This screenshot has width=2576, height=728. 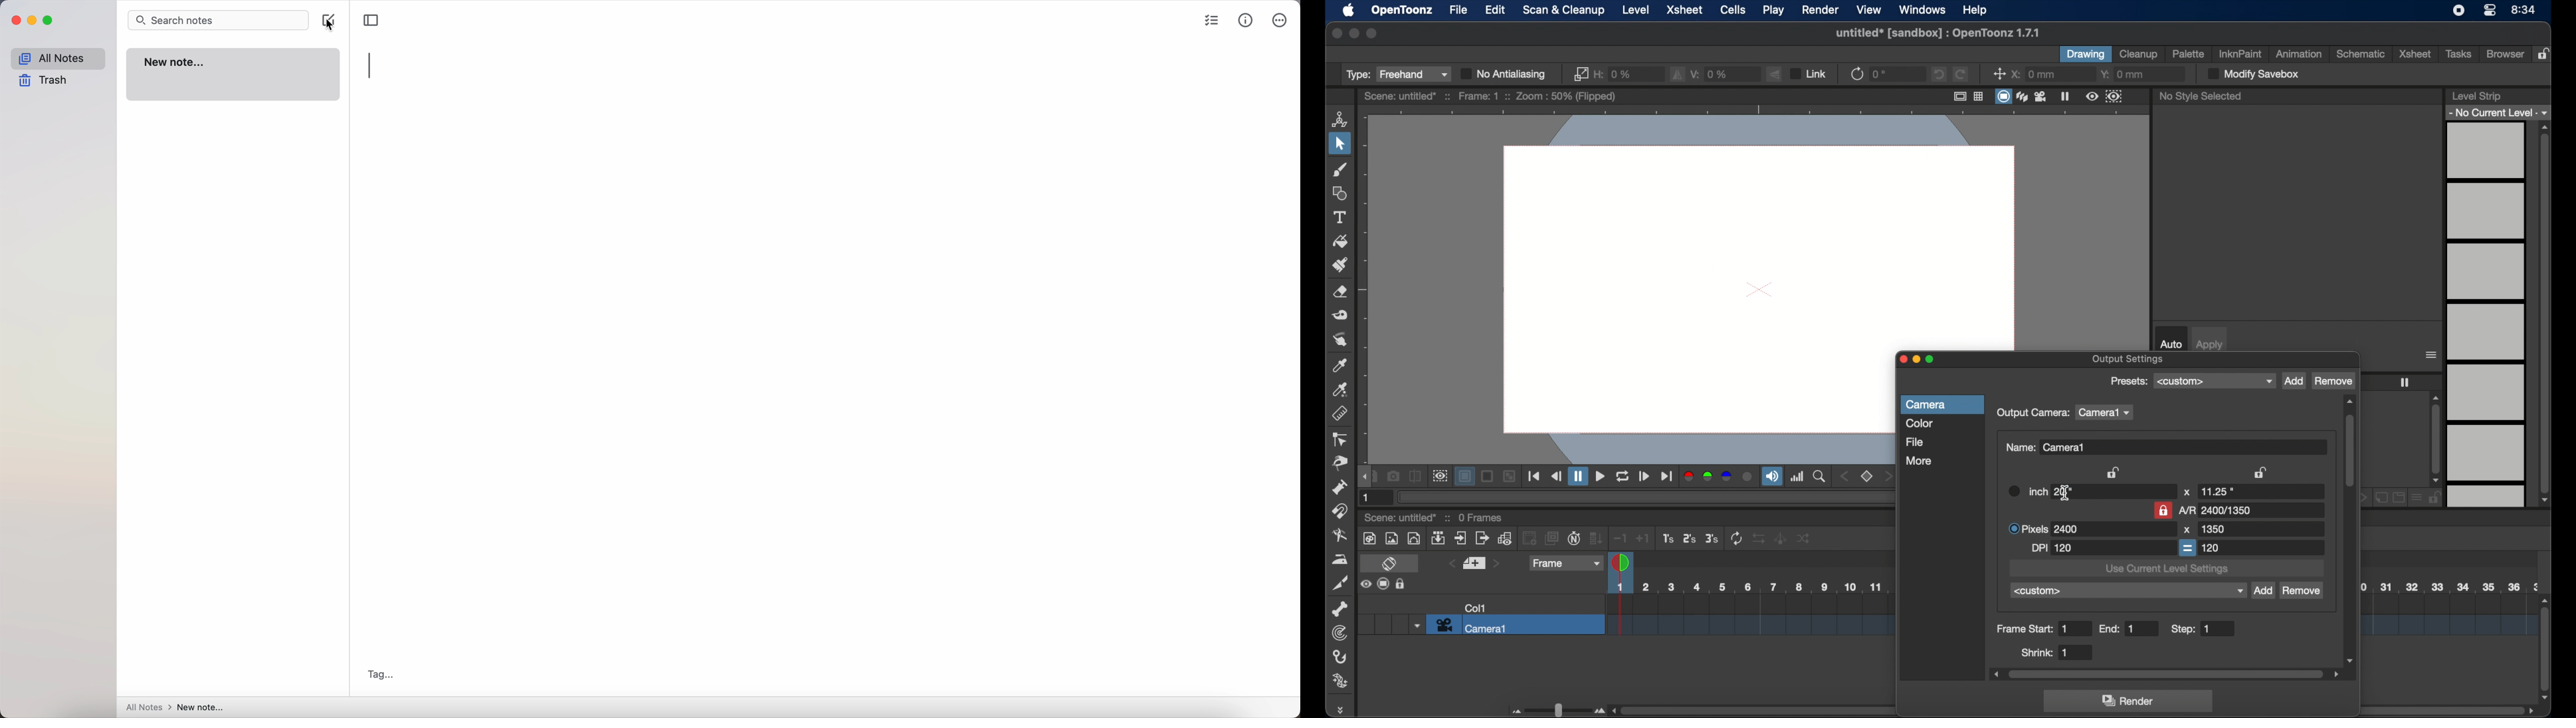 I want to click on levels, so click(x=2487, y=315).